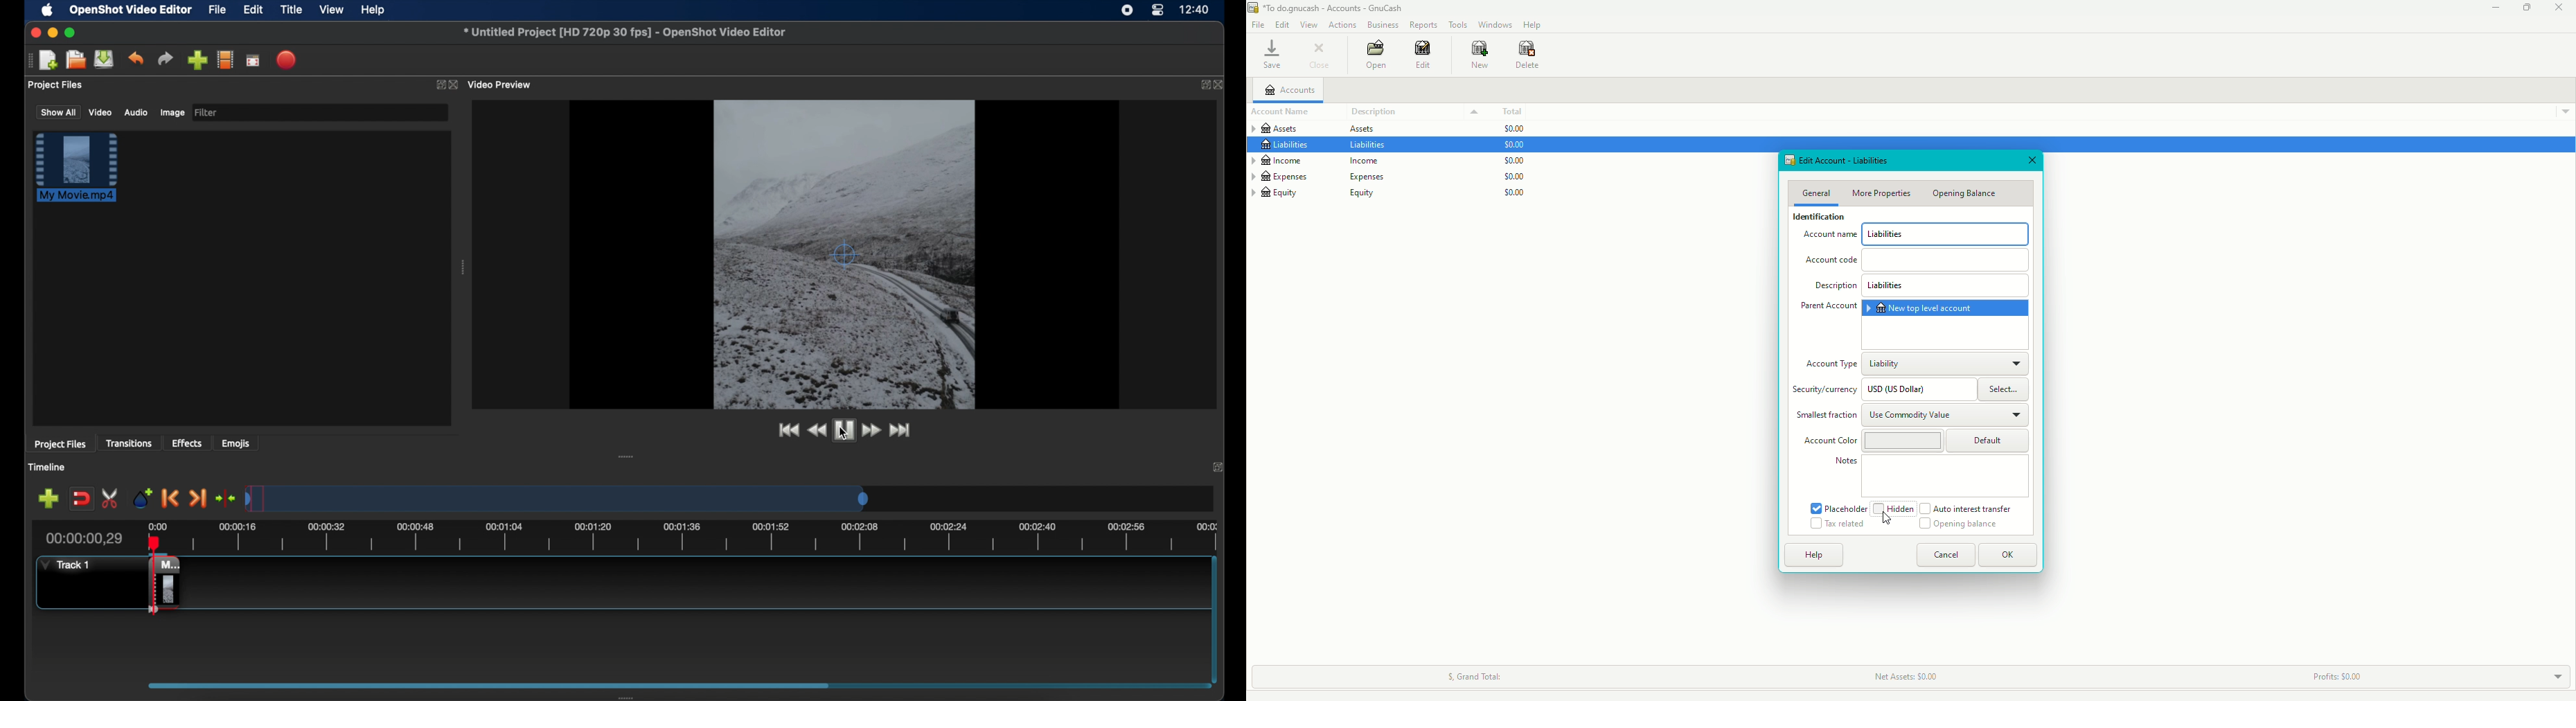 The height and width of the screenshot is (728, 2576). Describe the element at coordinates (1315, 161) in the screenshot. I see `Income` at that location.